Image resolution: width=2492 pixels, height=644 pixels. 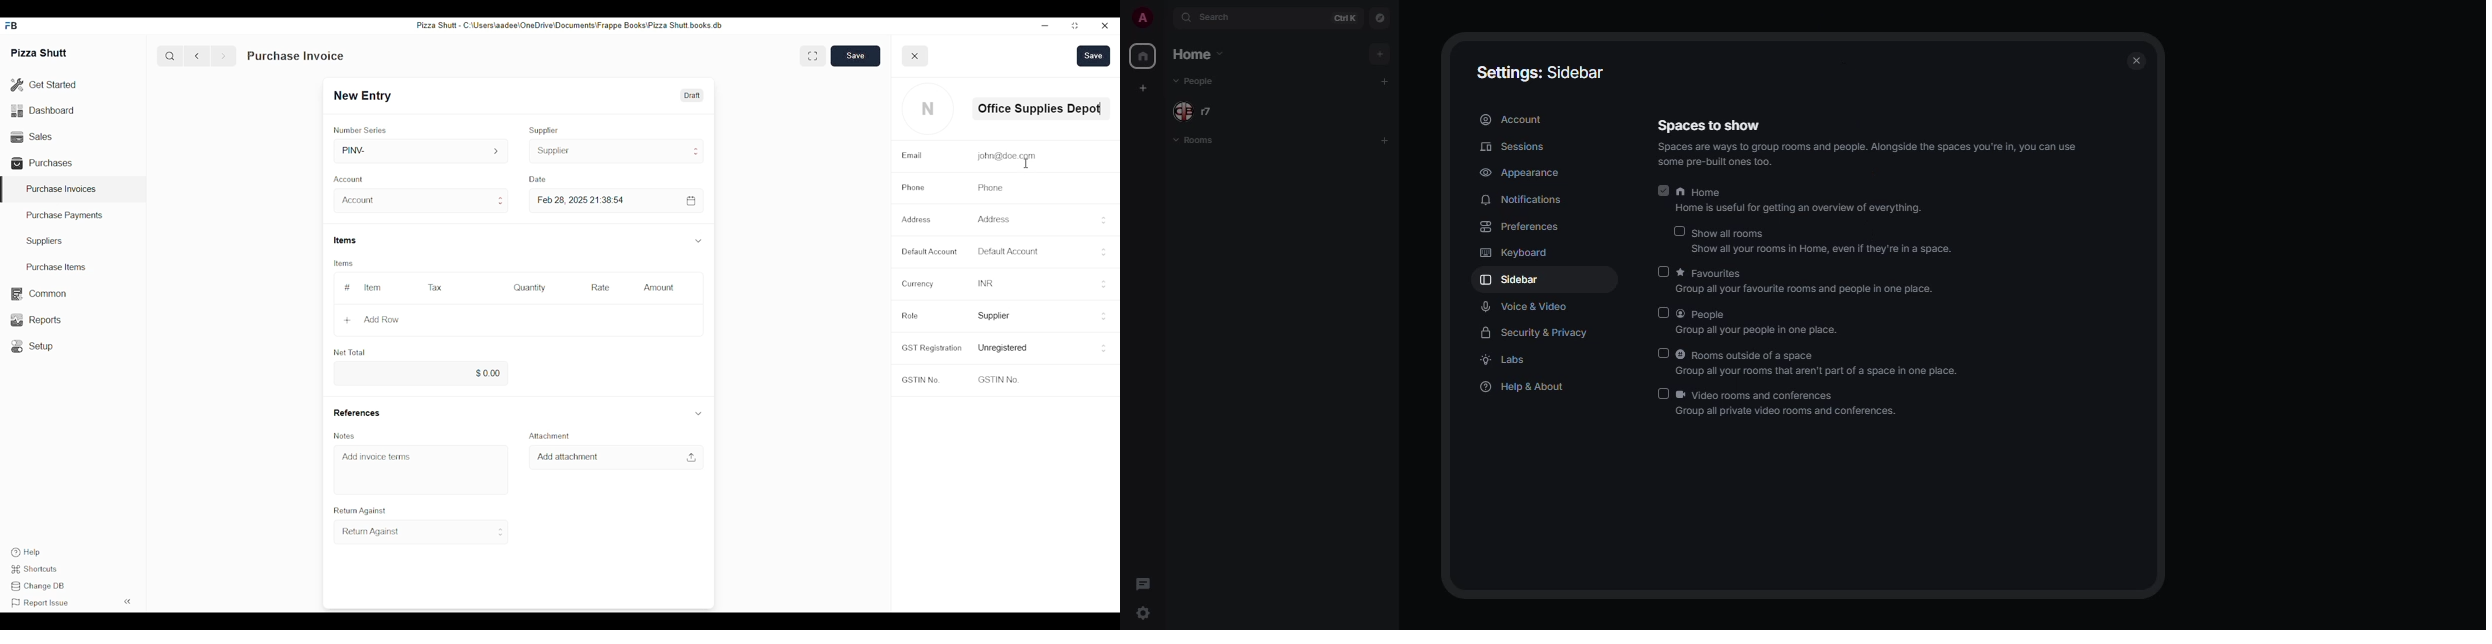 I want to click on ‘Show all your rooms in Home, even if they're in a space., so click(x=1833, y=249).